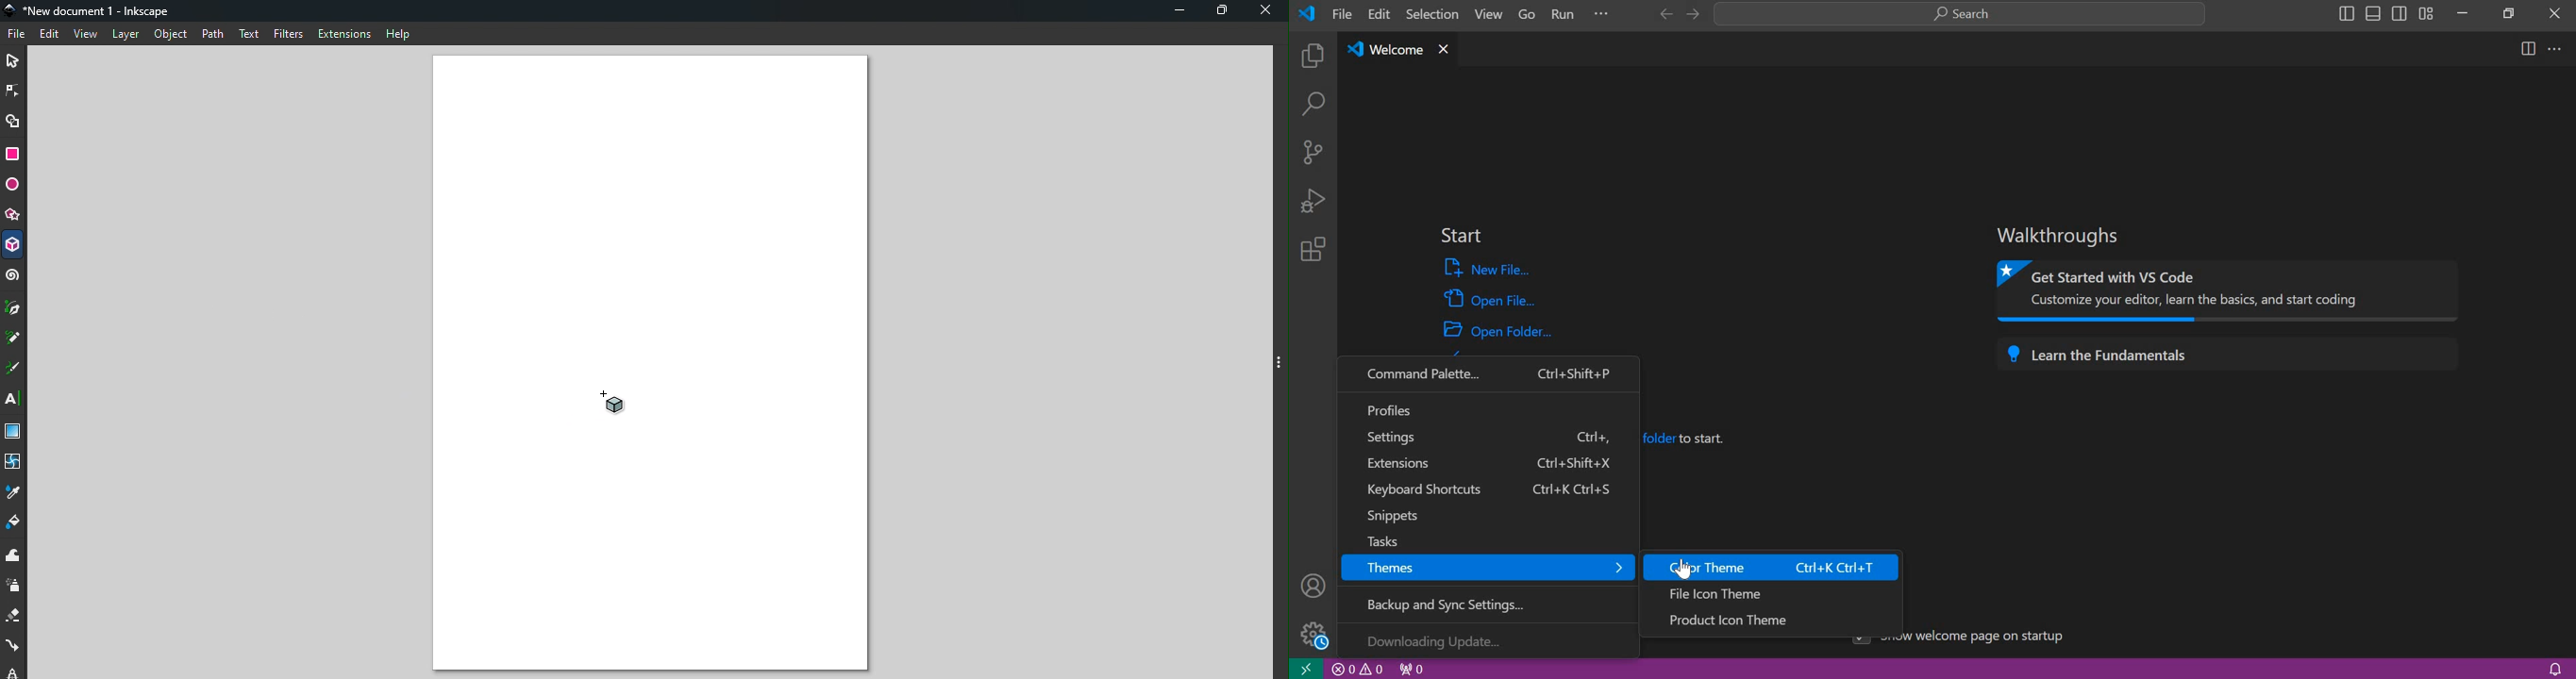 The width and height of the screenshot is (2576, 700). Describe the element at coordinates (1772, 592) in the screenshot. I see `file Icon theme` at that location.